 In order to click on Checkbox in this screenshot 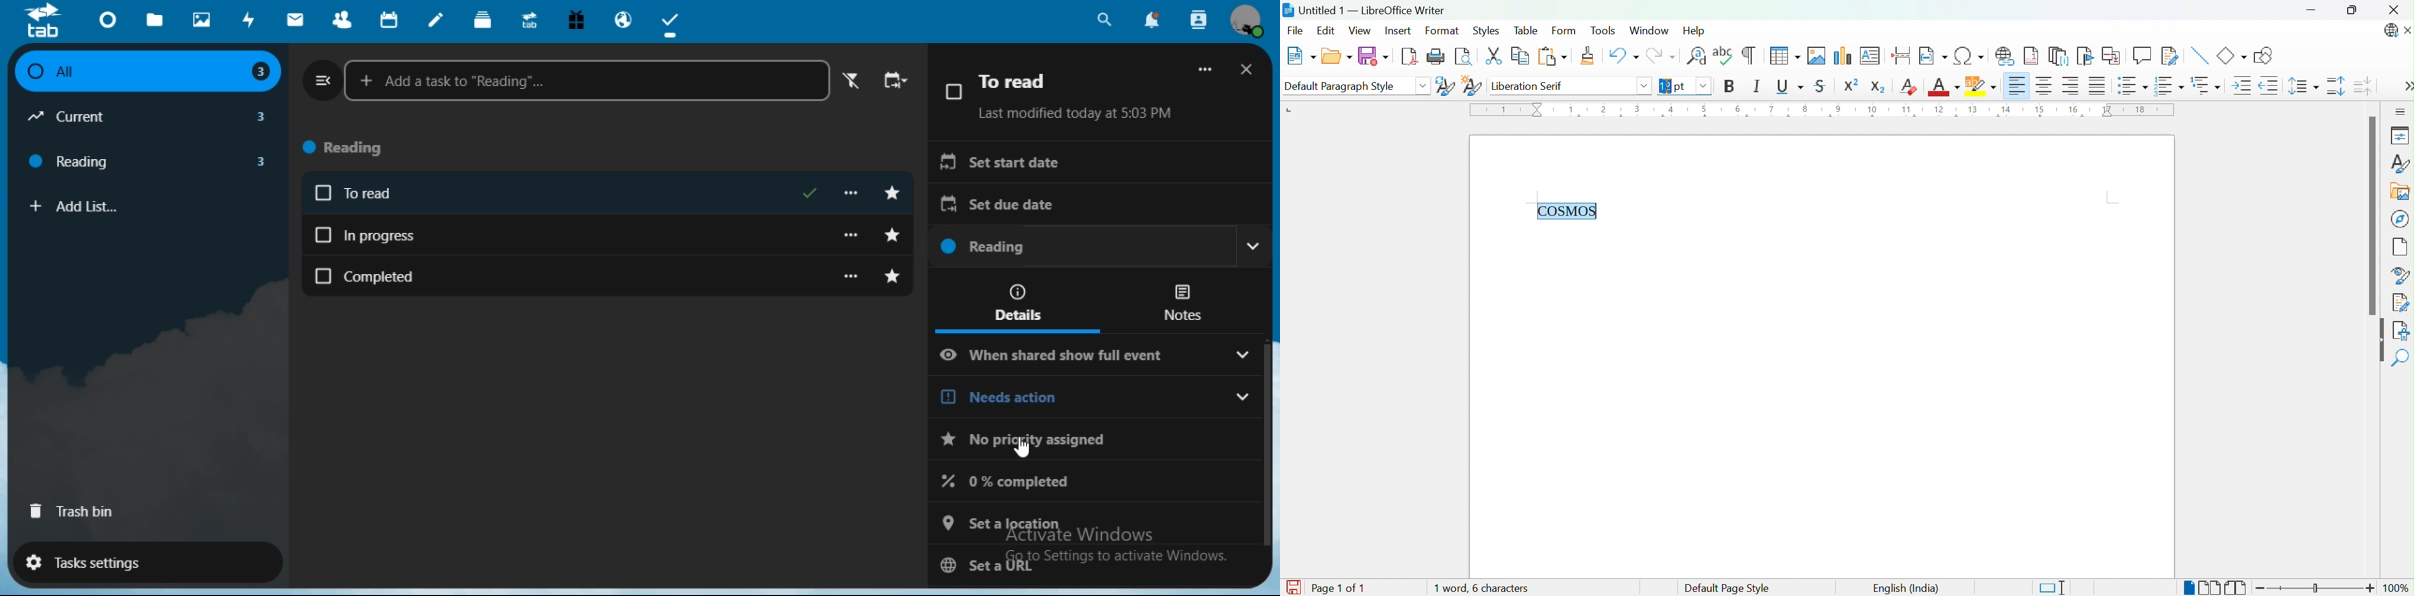, I will do `click(953, 91)`.